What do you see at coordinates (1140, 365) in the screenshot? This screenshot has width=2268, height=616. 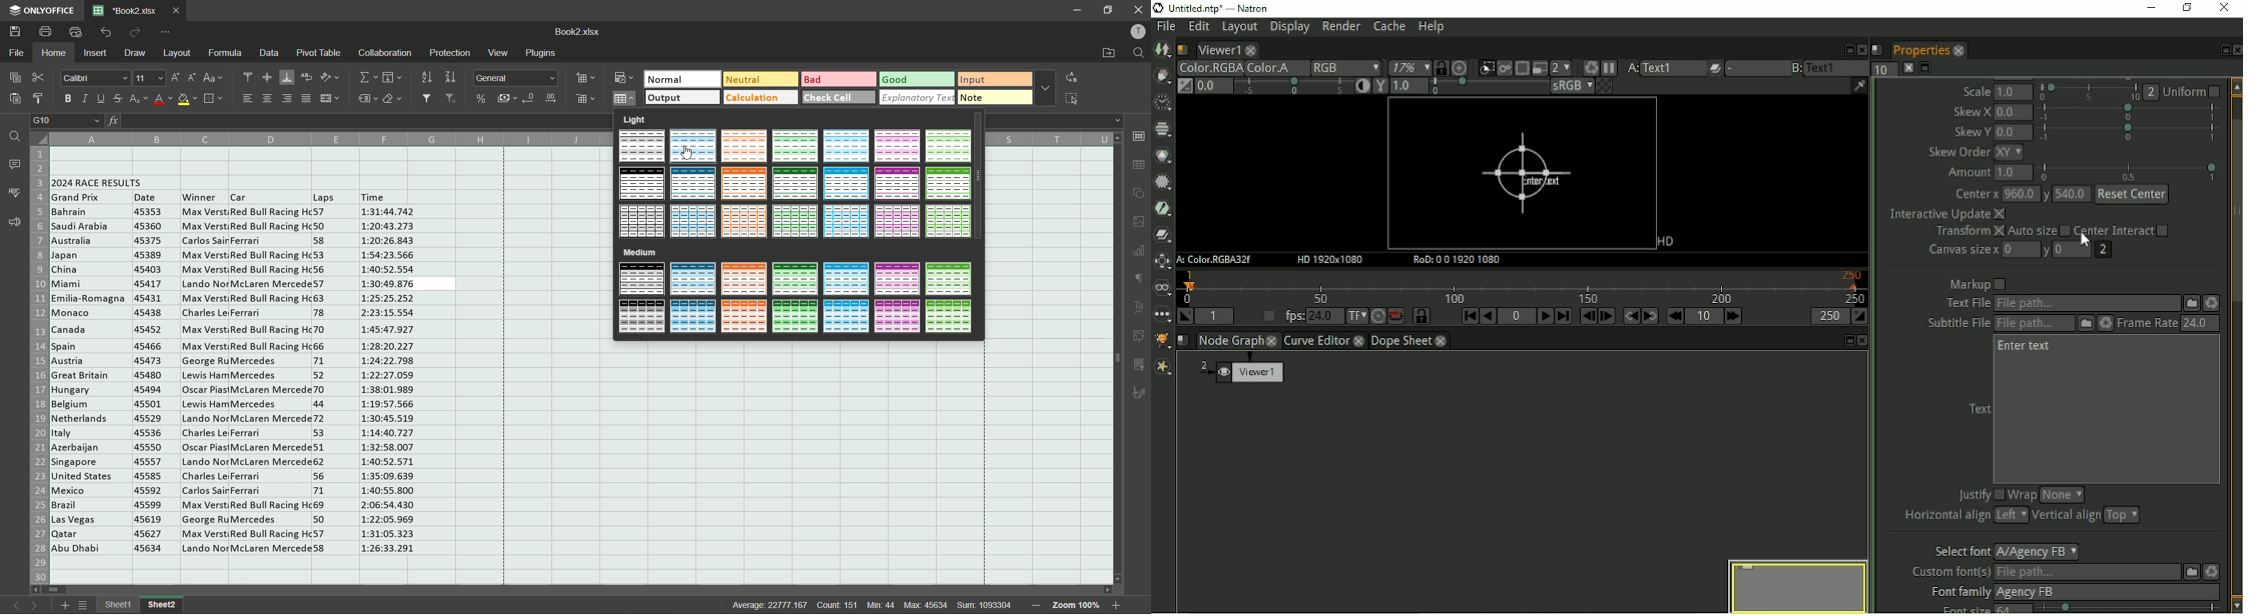 I see `slicer` at bounding box center [1140, 365].